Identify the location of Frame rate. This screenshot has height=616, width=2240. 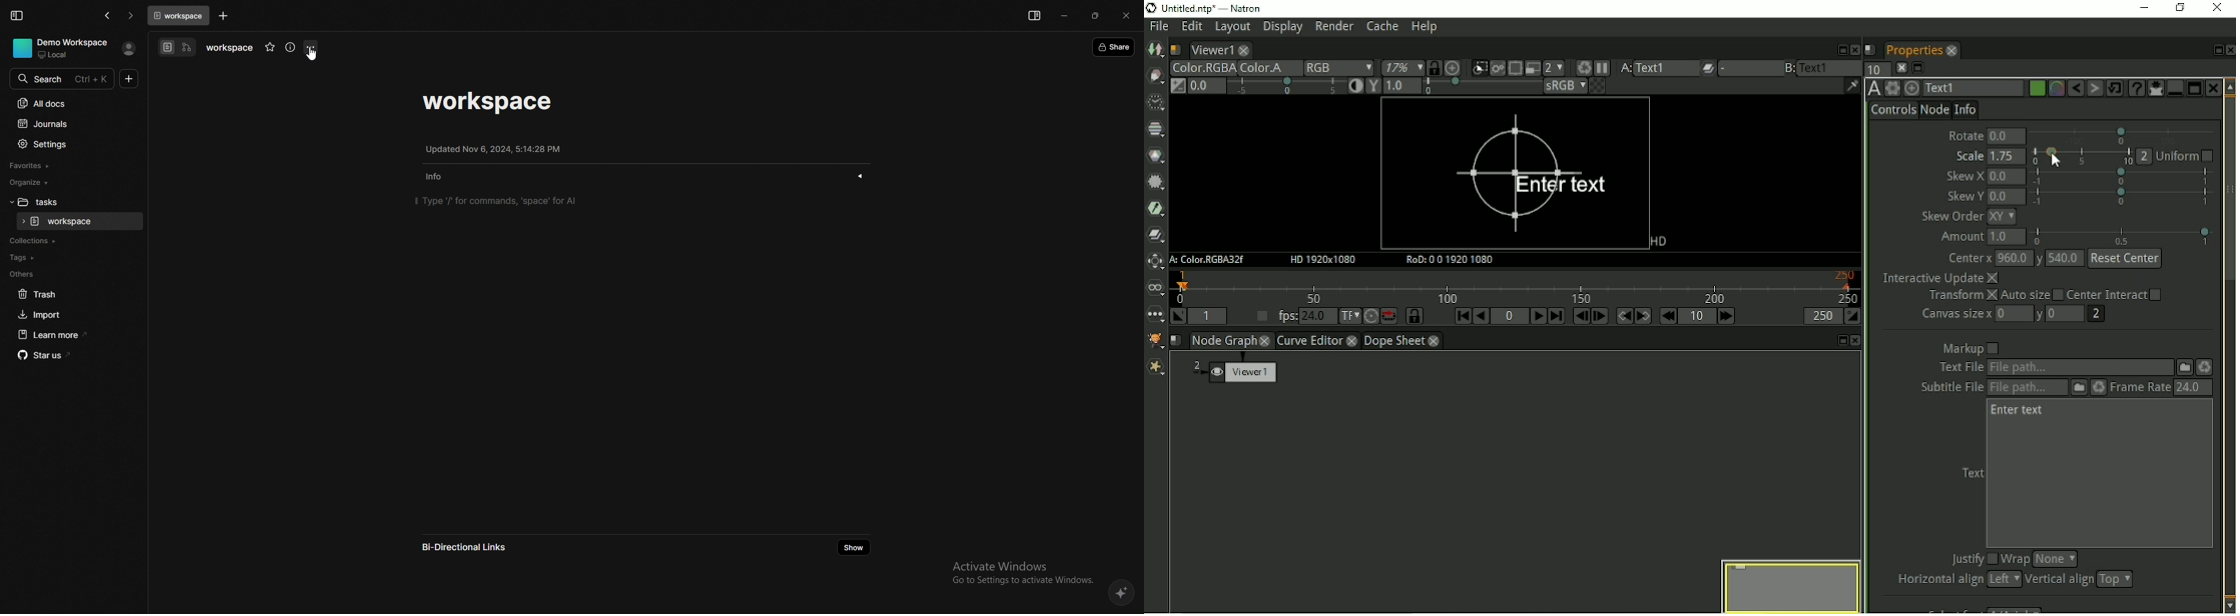
(2162, 386).